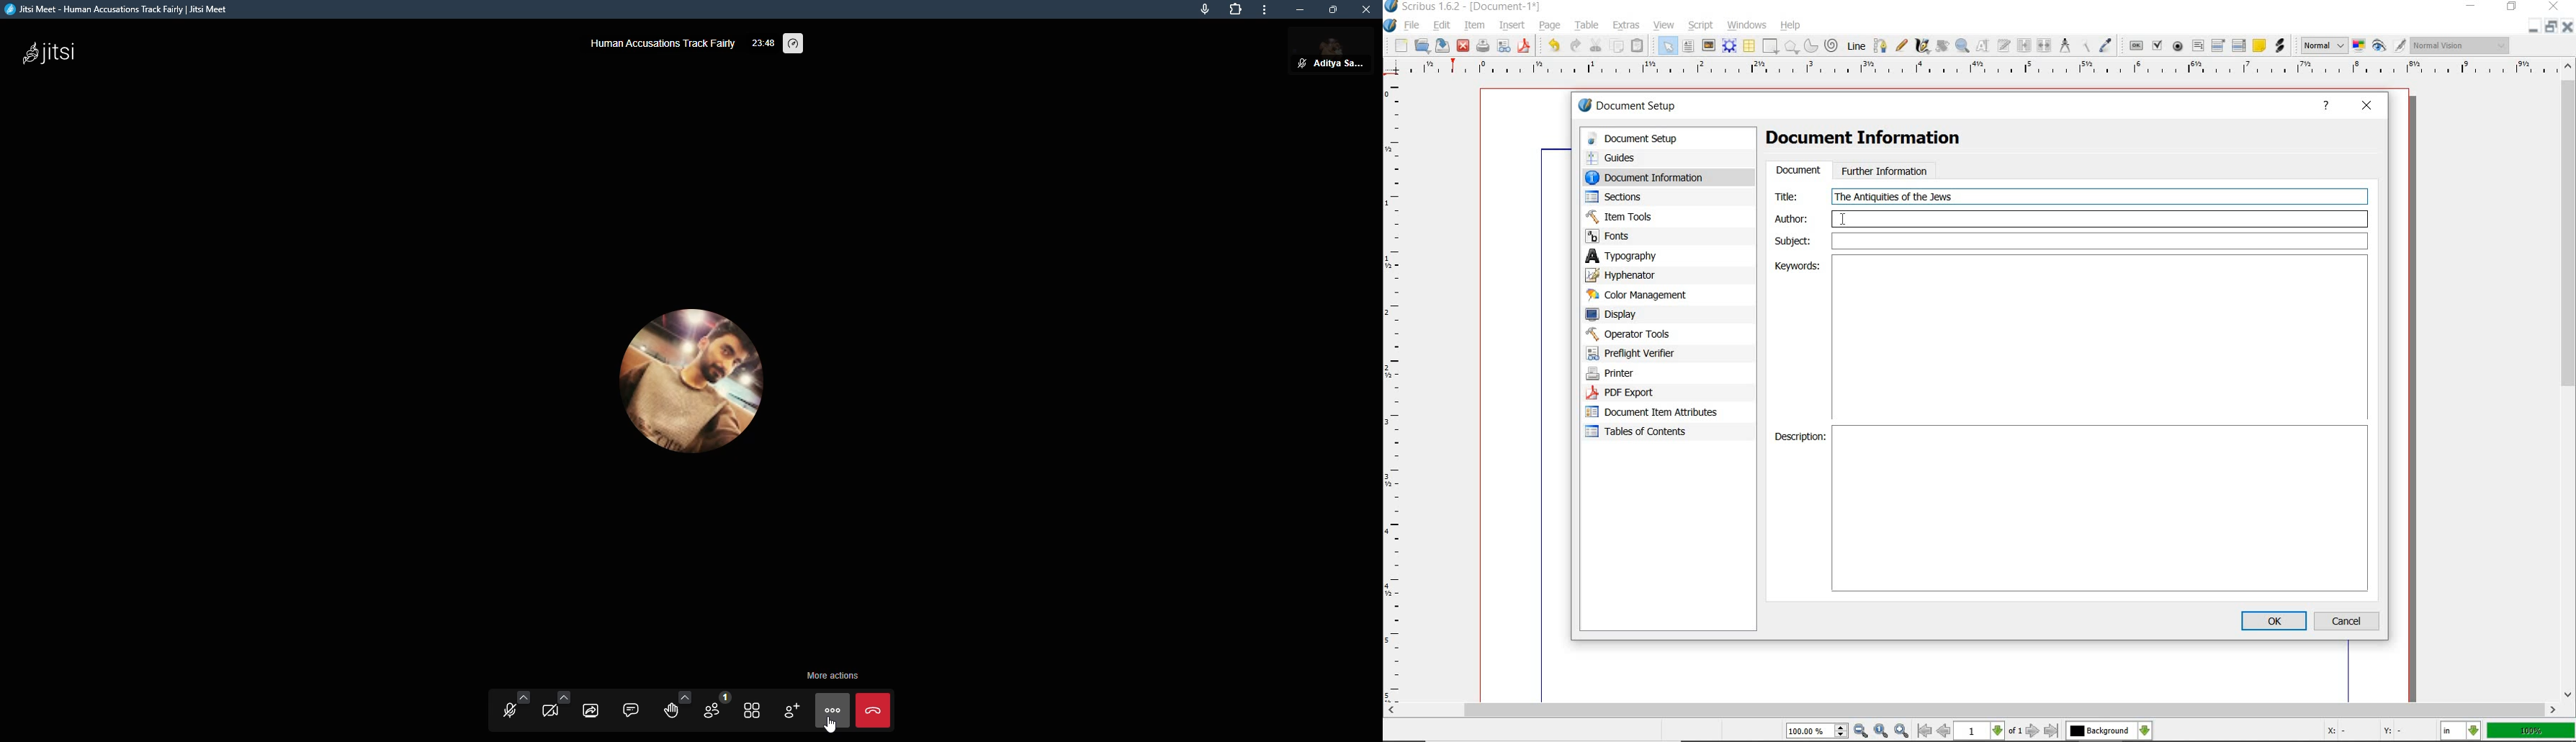 Image resolution: width=2576 pixels, height=756 pixels. What do you see at coordinates (1641, 256) in the screenshot?
I see `typography` at bounding box center [1641, 256].